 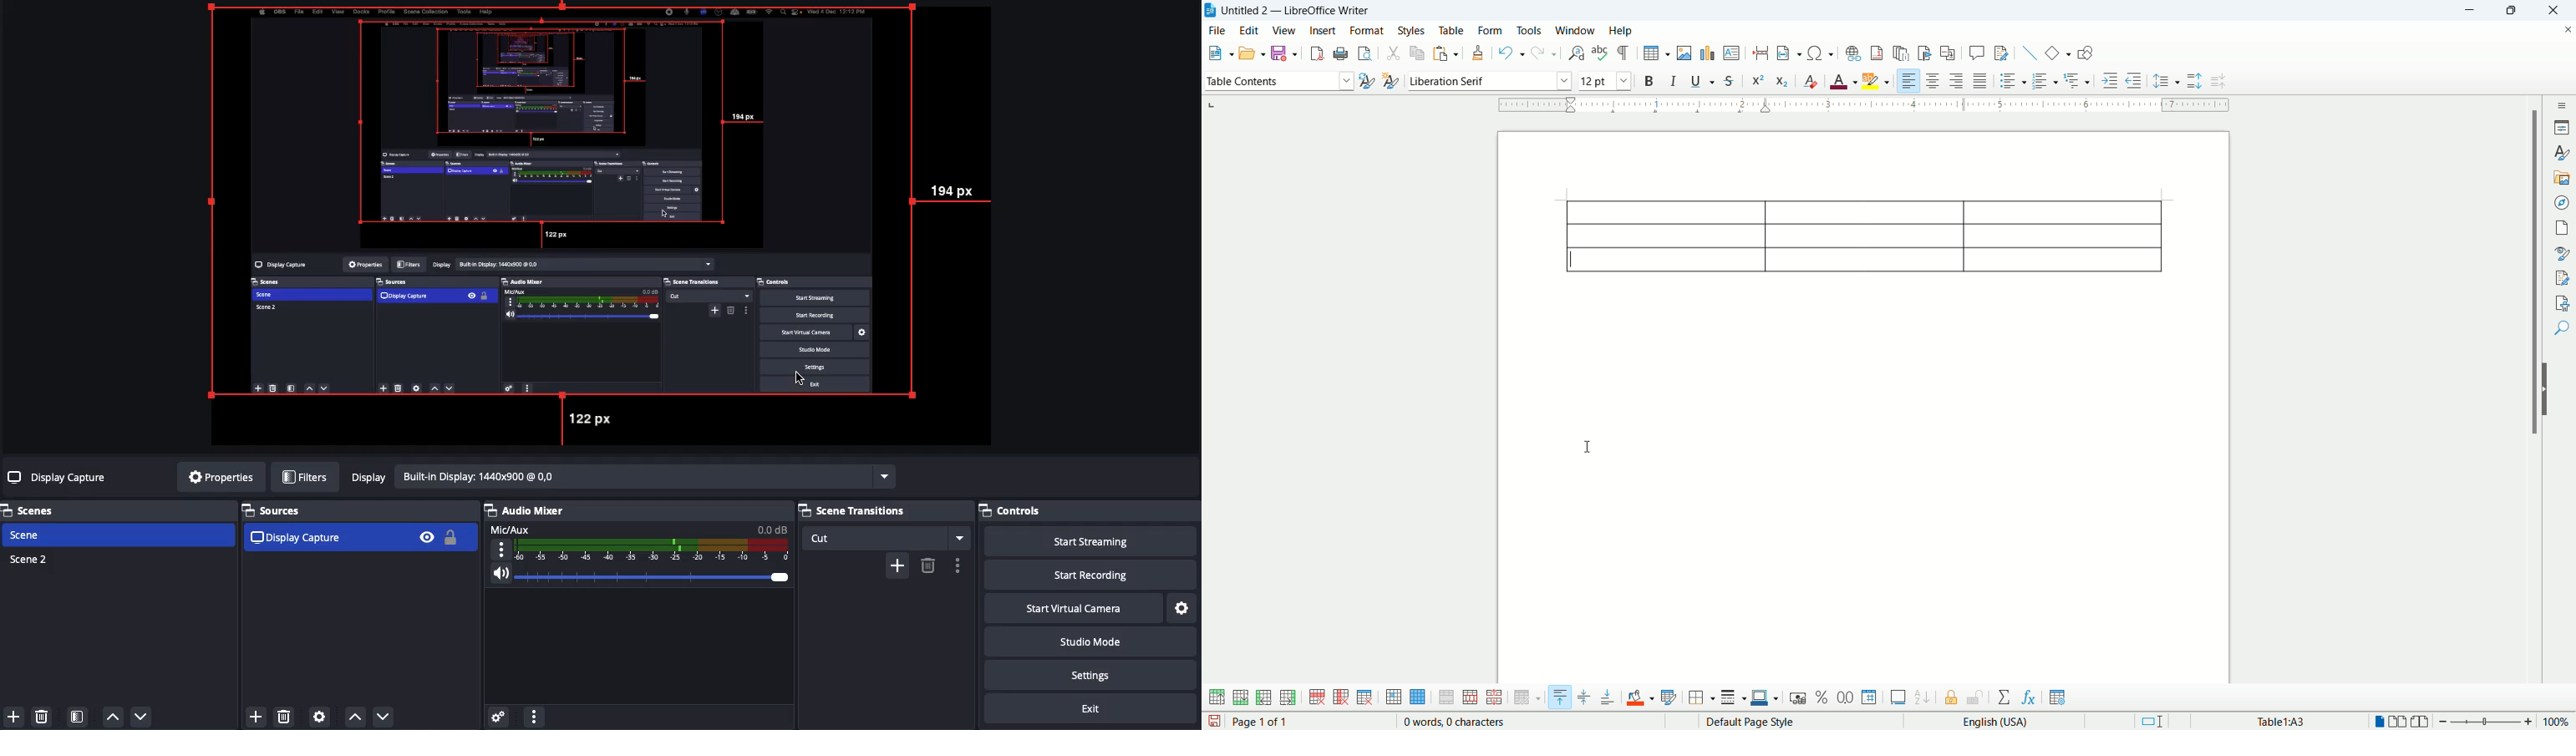 I want to click on center vertically, so click(x=1585, y=699).